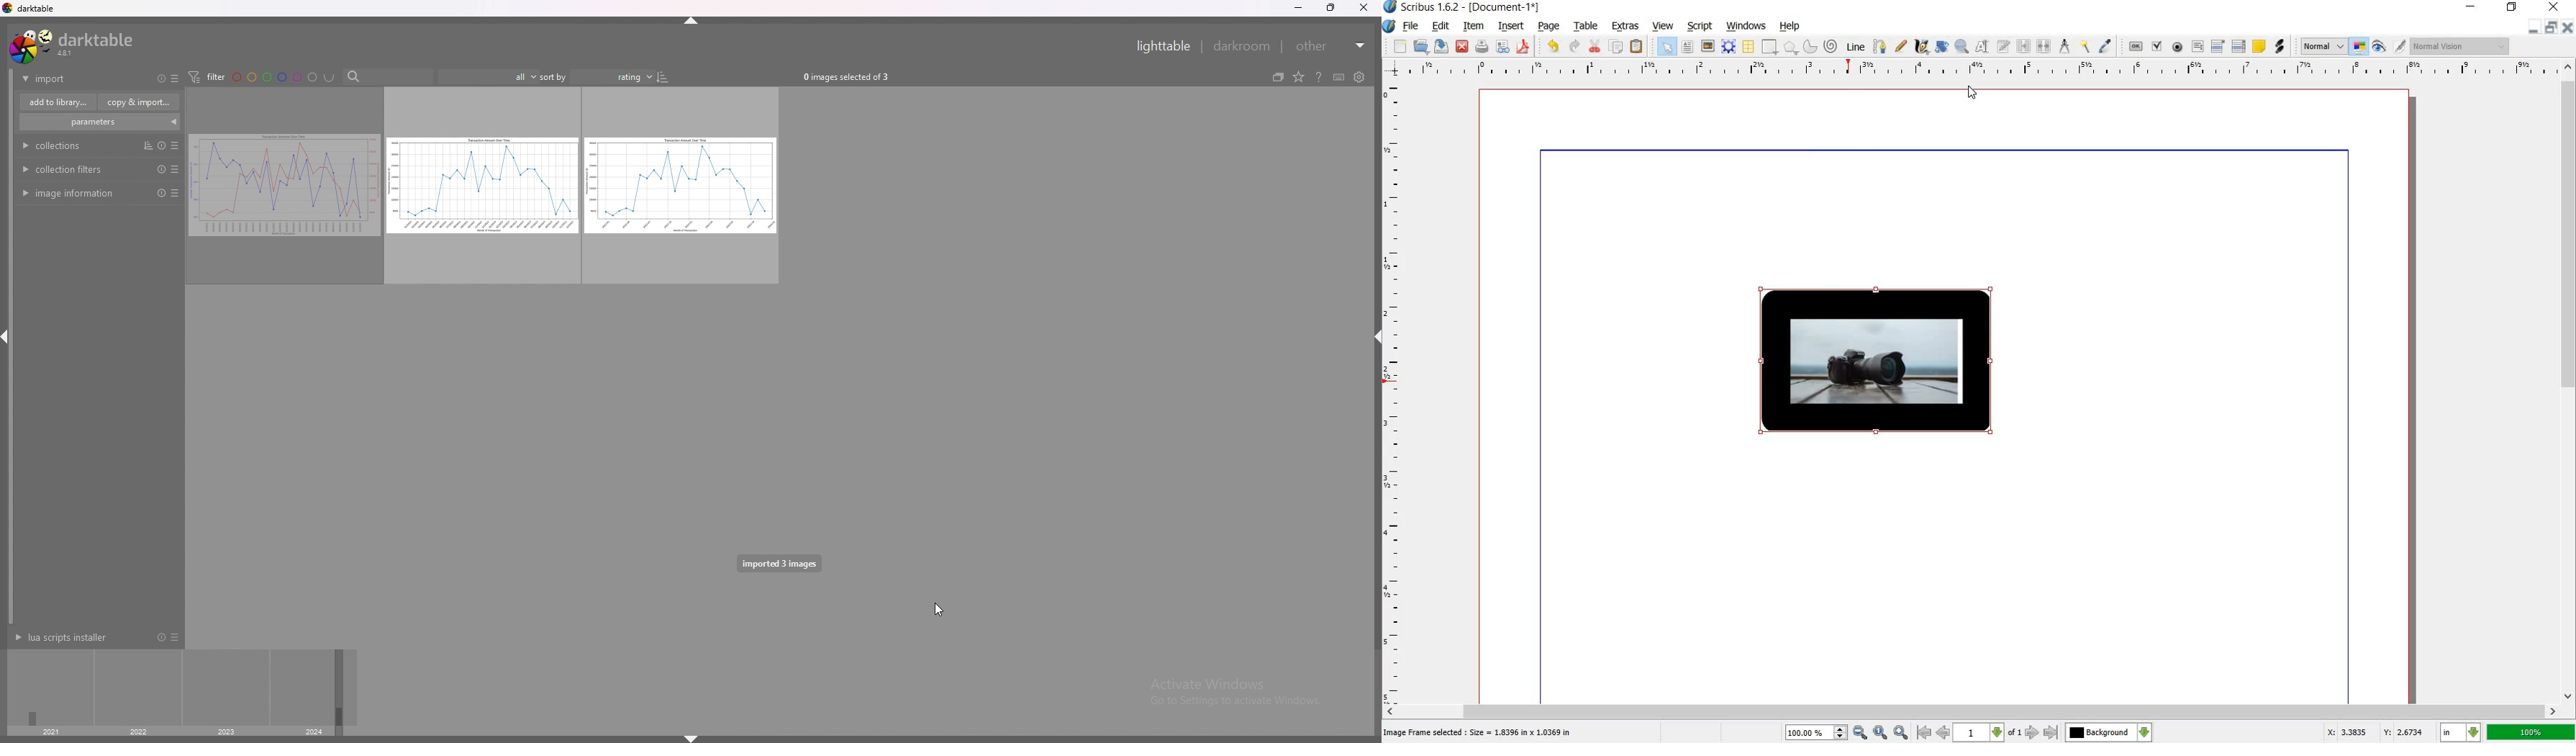 This screenshot has width=2576, height=756. What do you see at coordinates (1502, 47) in the screenshot?
I see `preflight verifier` at bounding box center [1502, 47].